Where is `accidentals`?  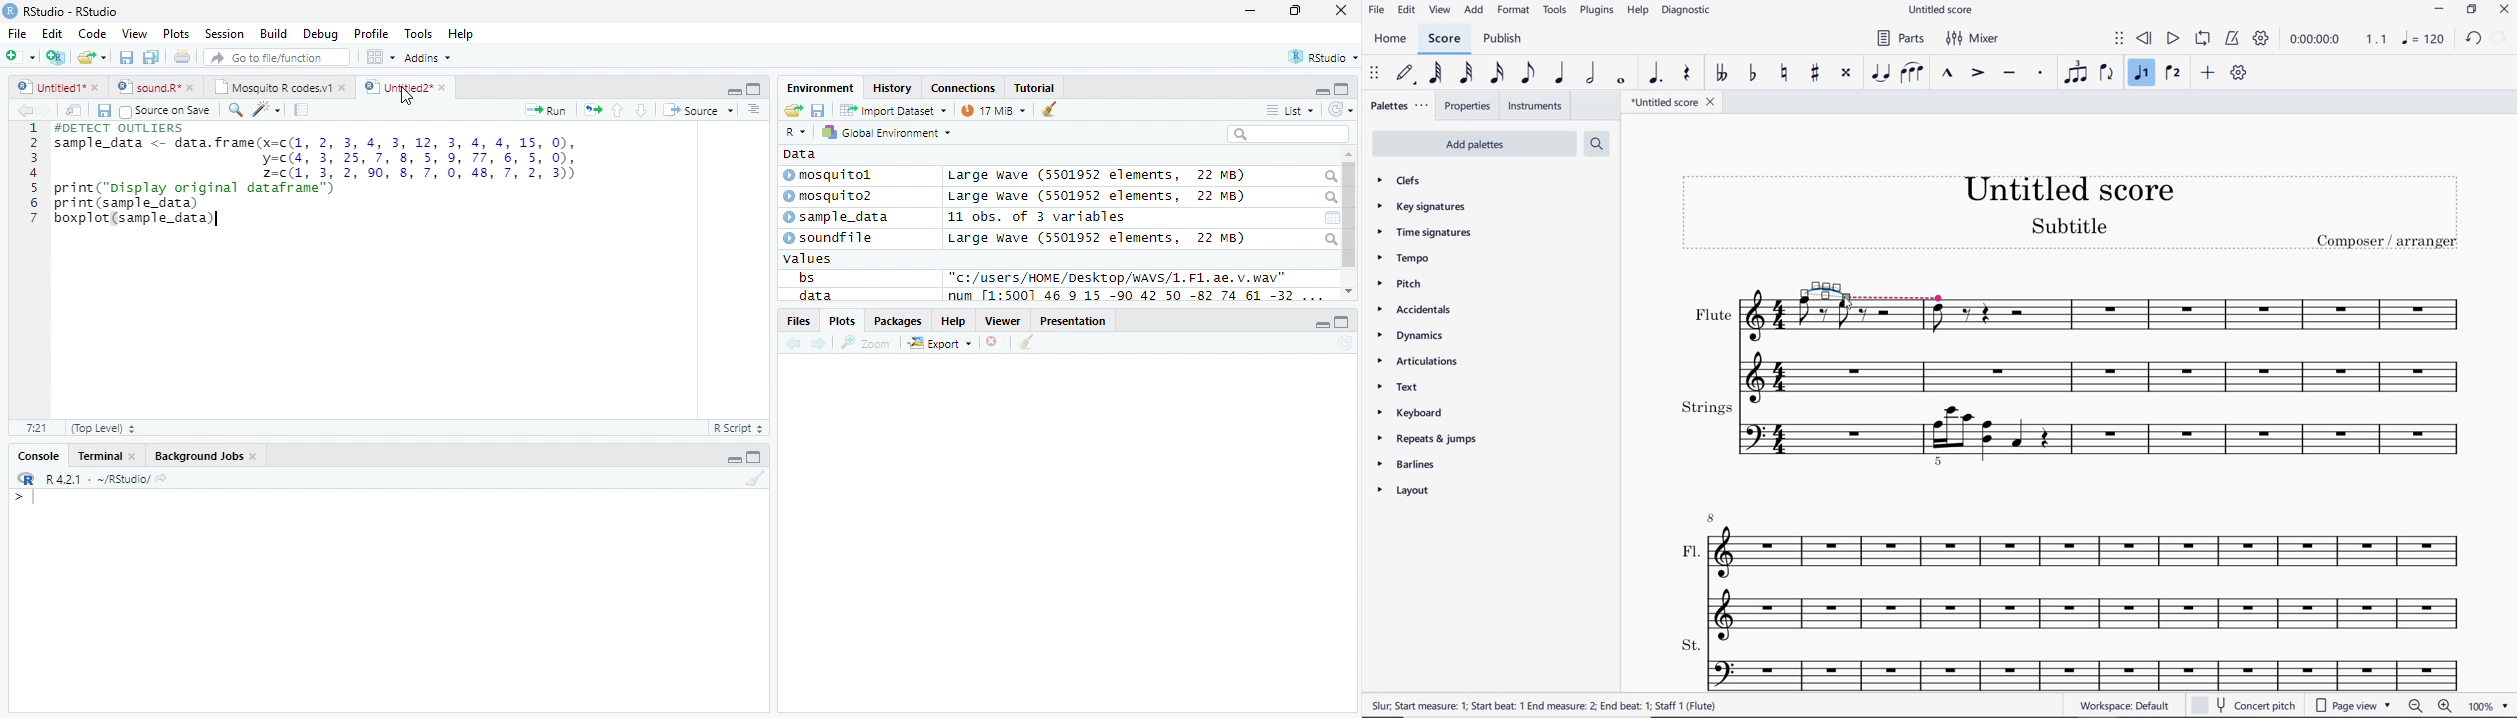
accidentals is located at coordinates (1413, 311).